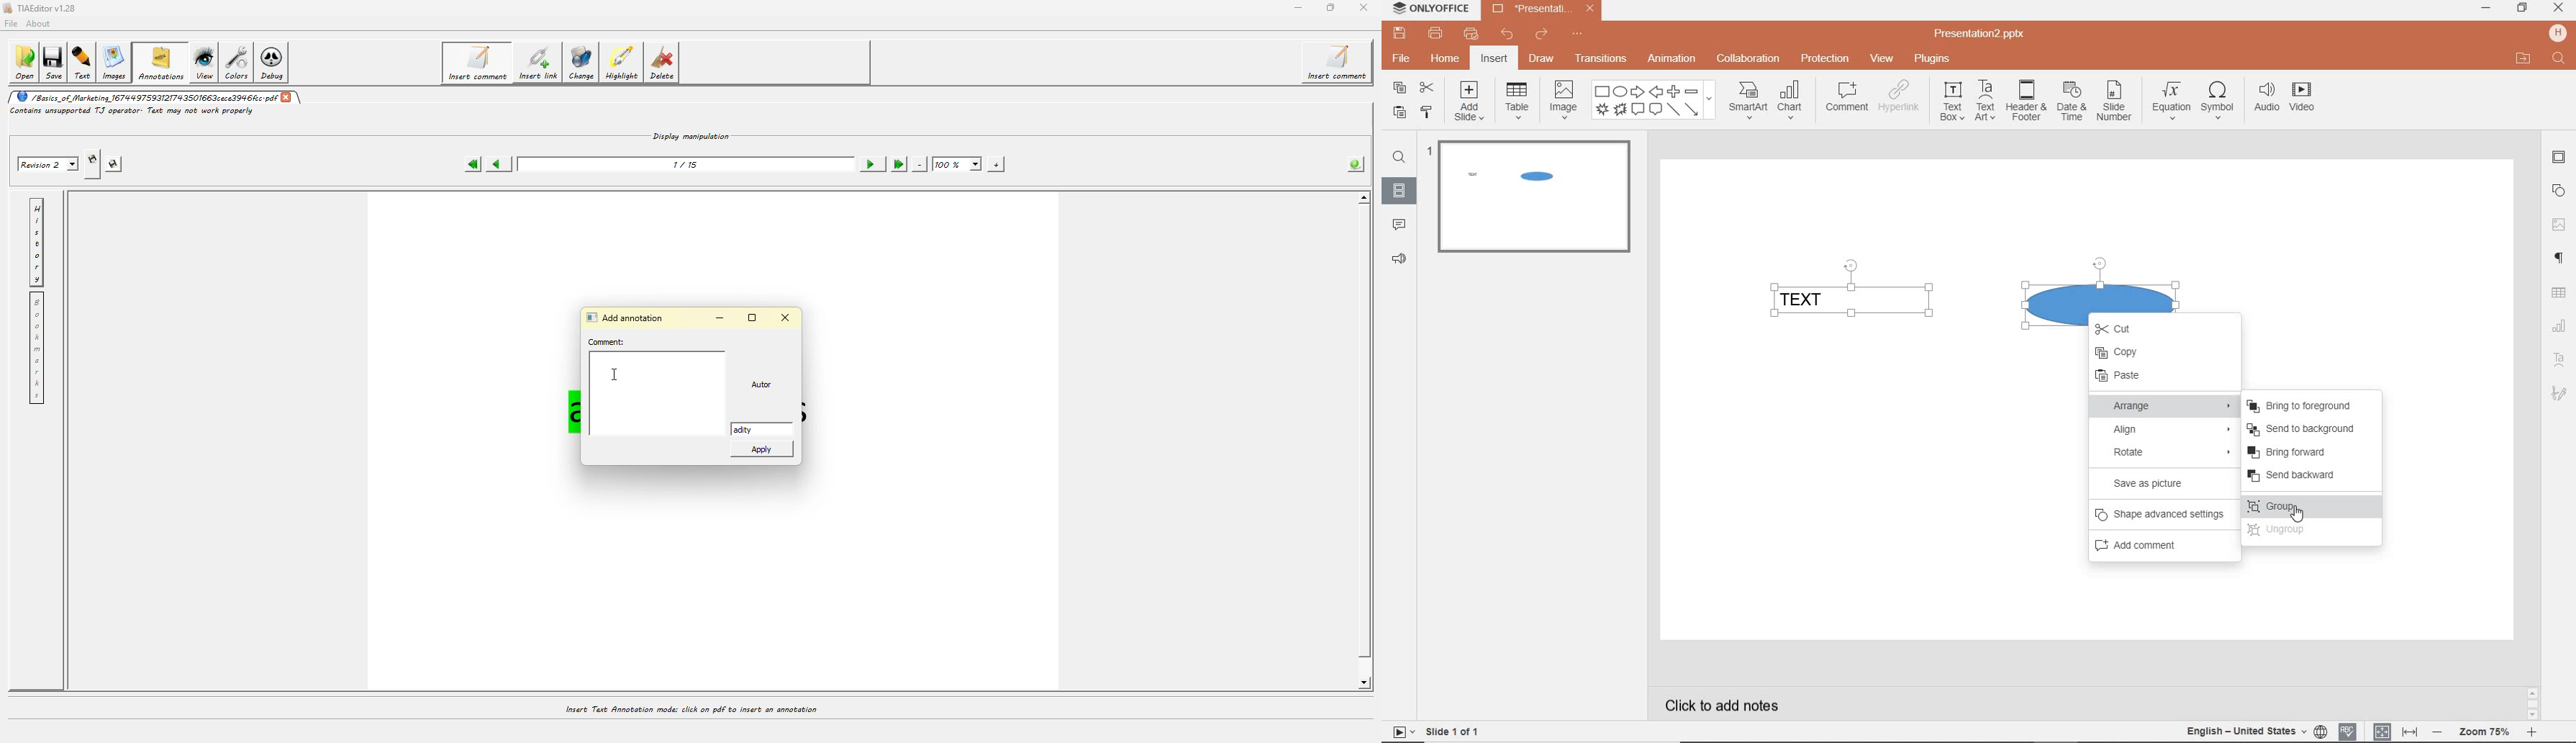  Describe the element at coordinates (2350, 731) in the screenshot. I see `SPELL CHECKING` at that location.